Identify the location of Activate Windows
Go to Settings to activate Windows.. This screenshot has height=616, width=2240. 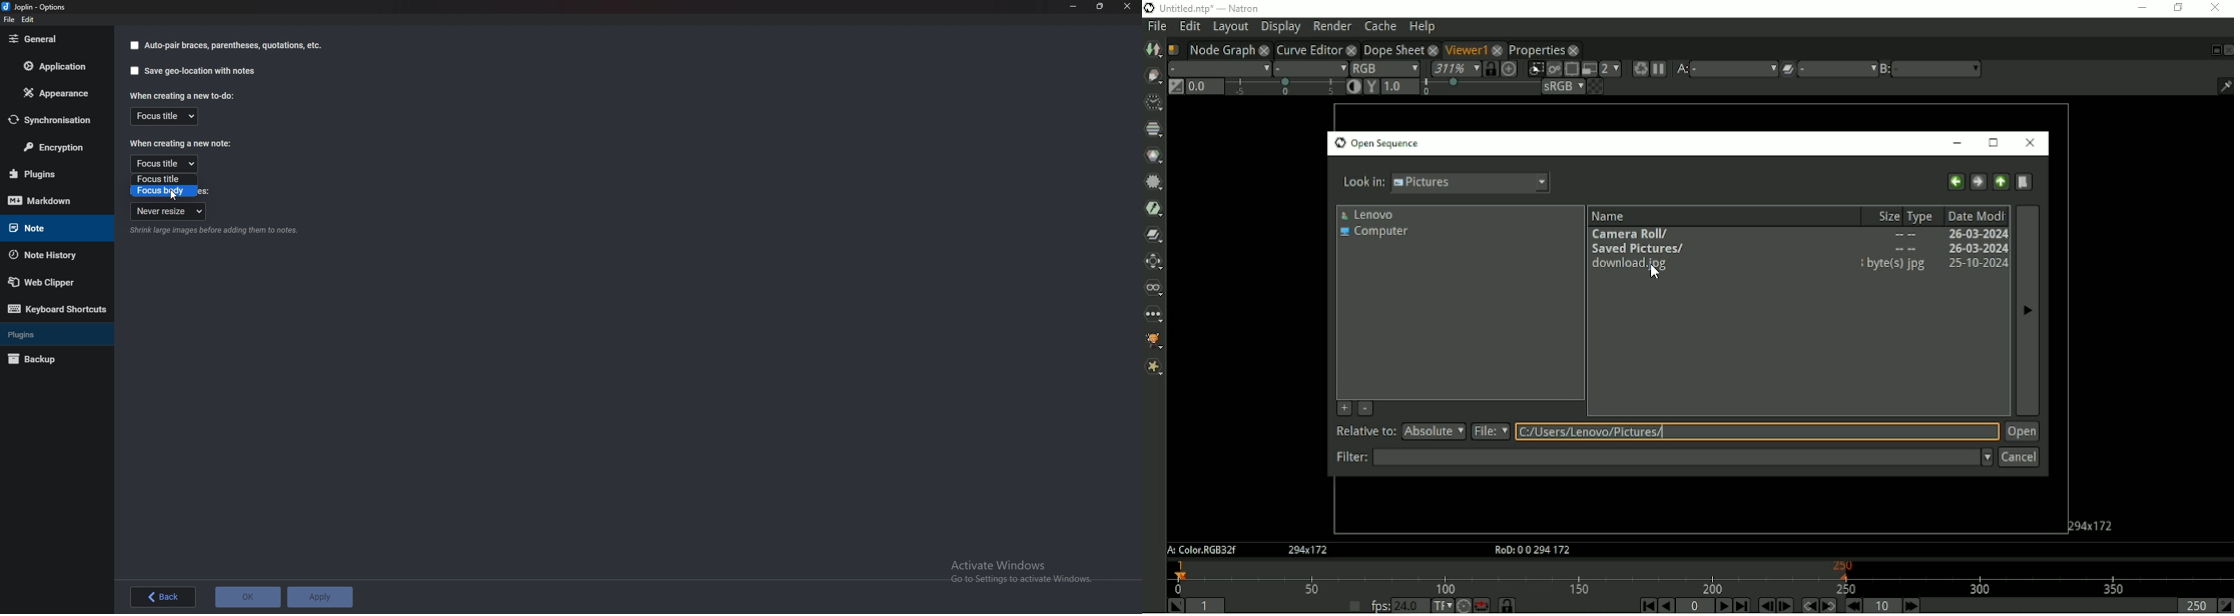
(1023, 571).